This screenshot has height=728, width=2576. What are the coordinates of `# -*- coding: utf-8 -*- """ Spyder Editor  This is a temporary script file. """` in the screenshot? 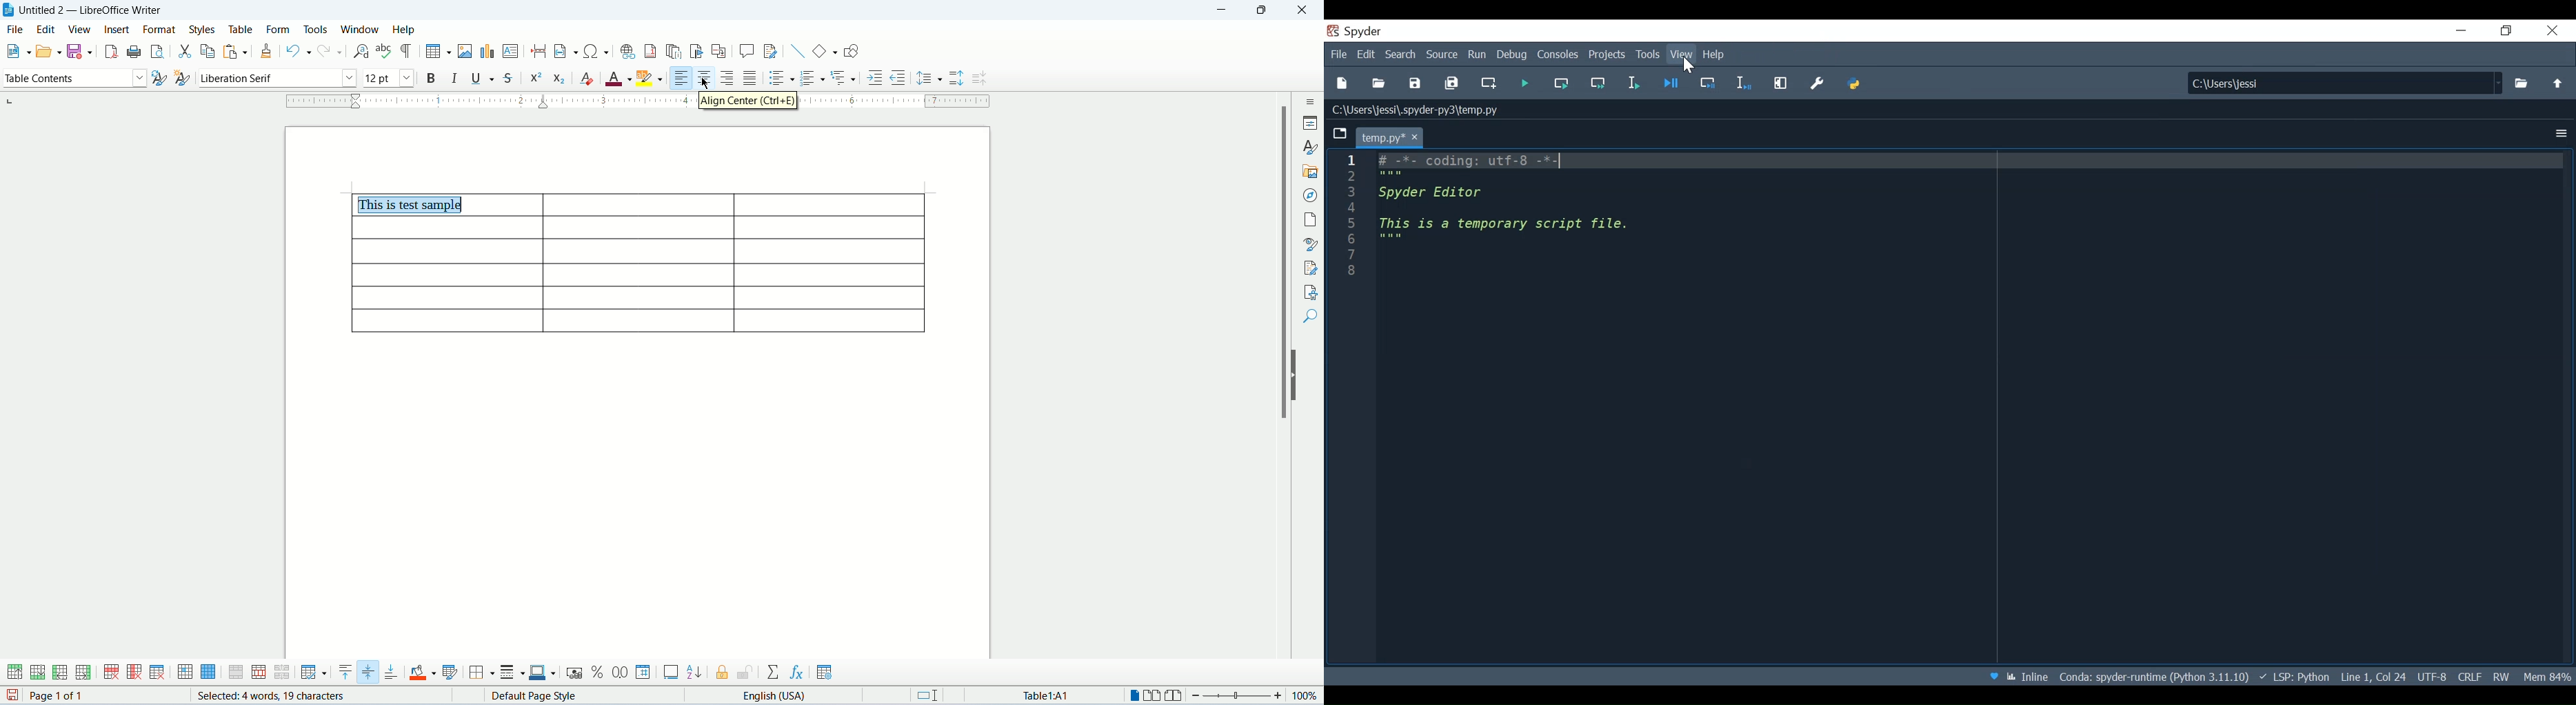 It's located at (1969, 226).